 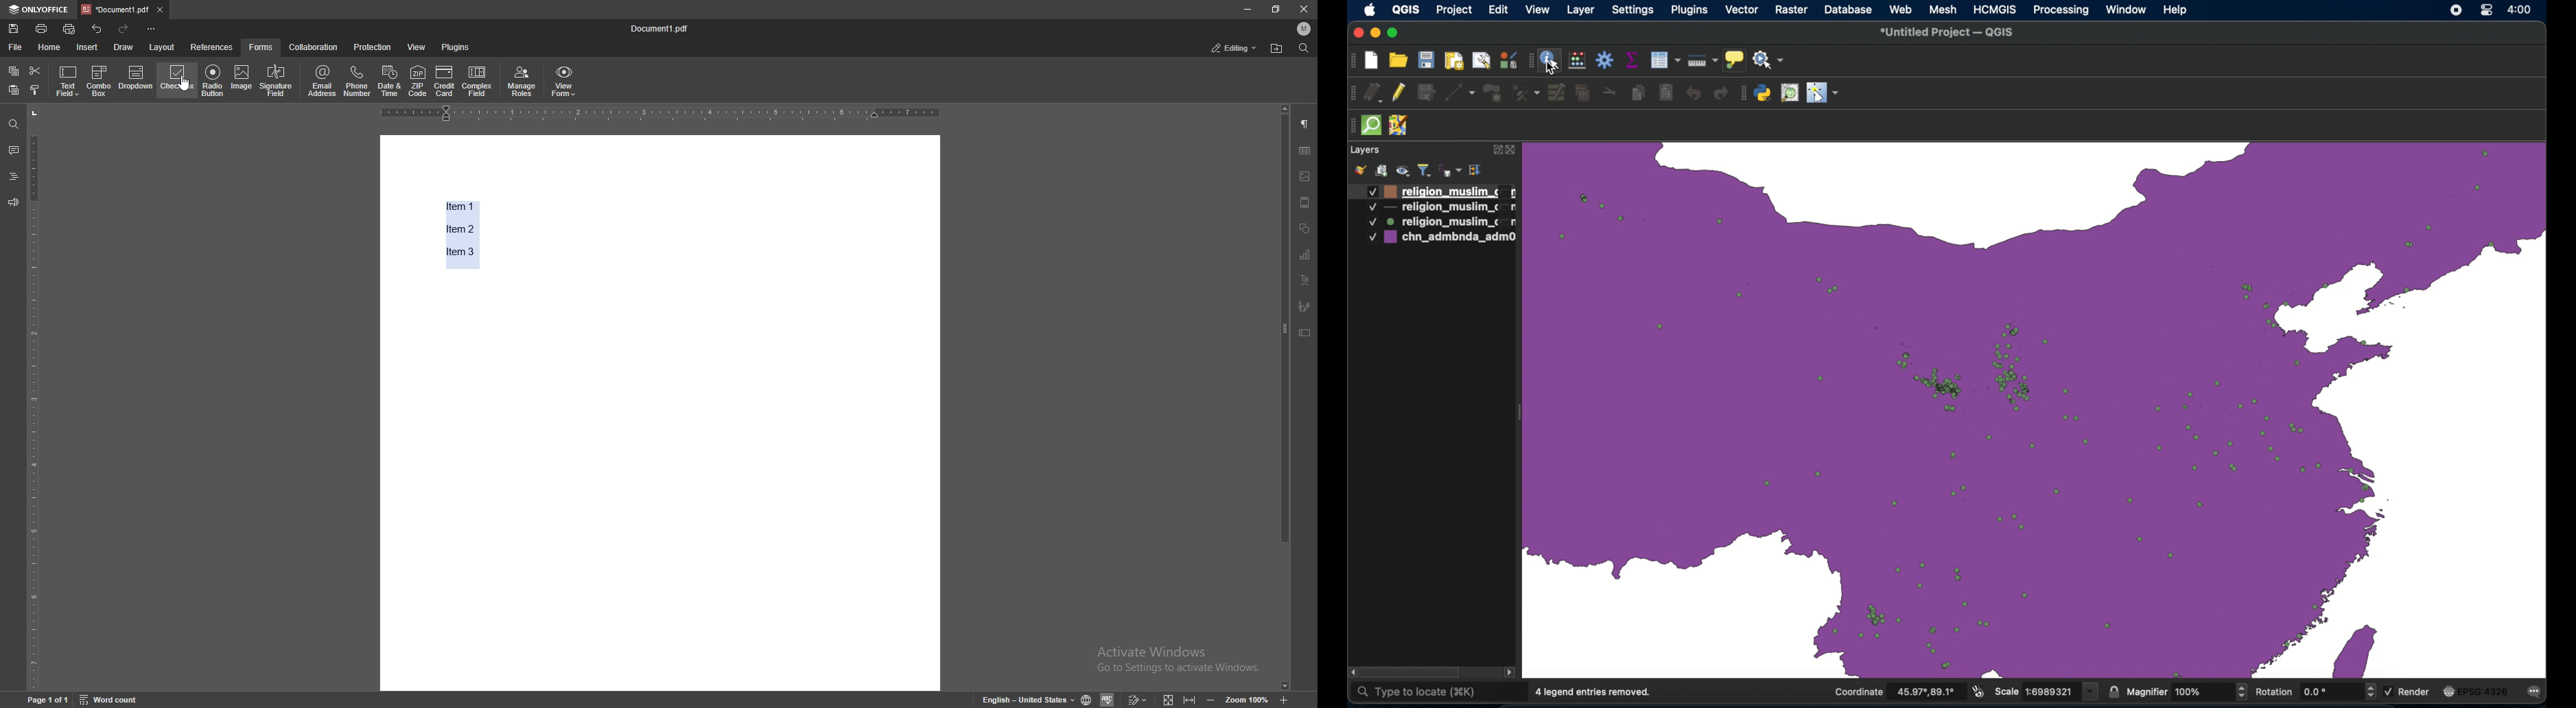 What do you see at coordinates (1284, 699) in the screenshot?
I see `zoom in` at bounding box center [1284, 699].